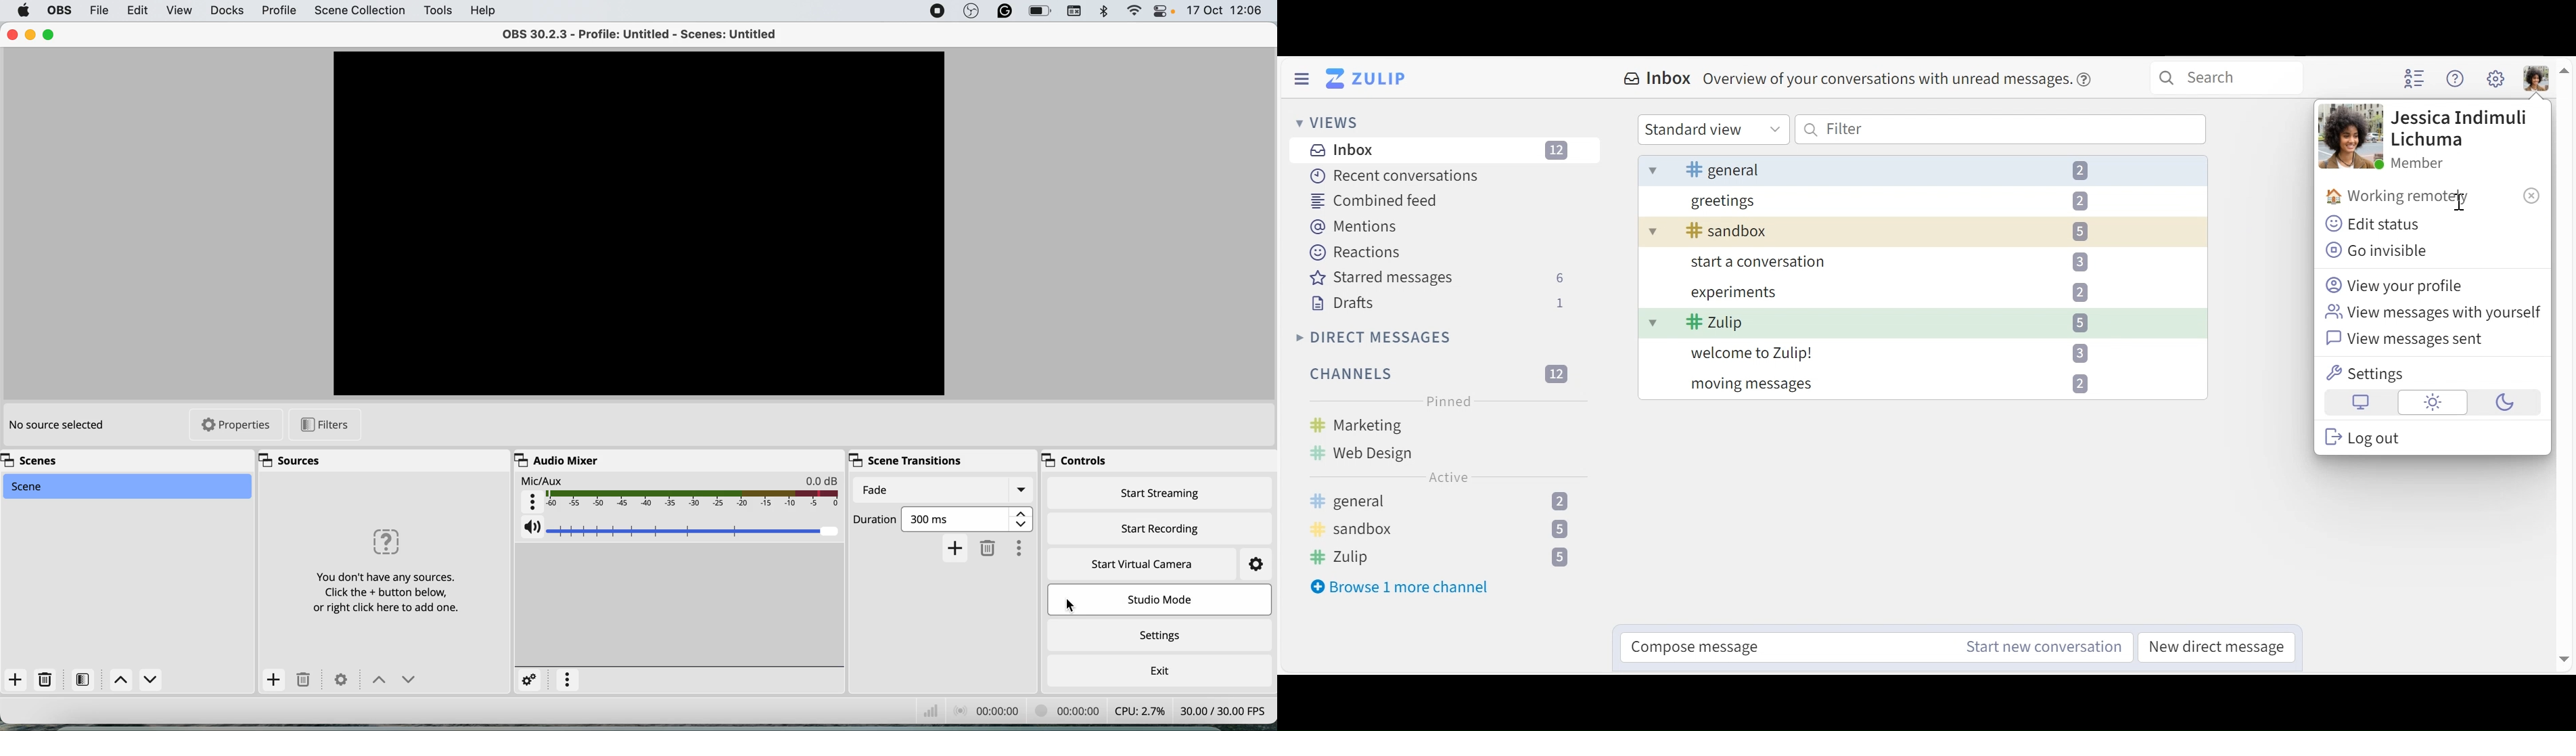 The width and height of the screenshot is (2576, 756). I want to click on mic aux audio, so click(680, 492).